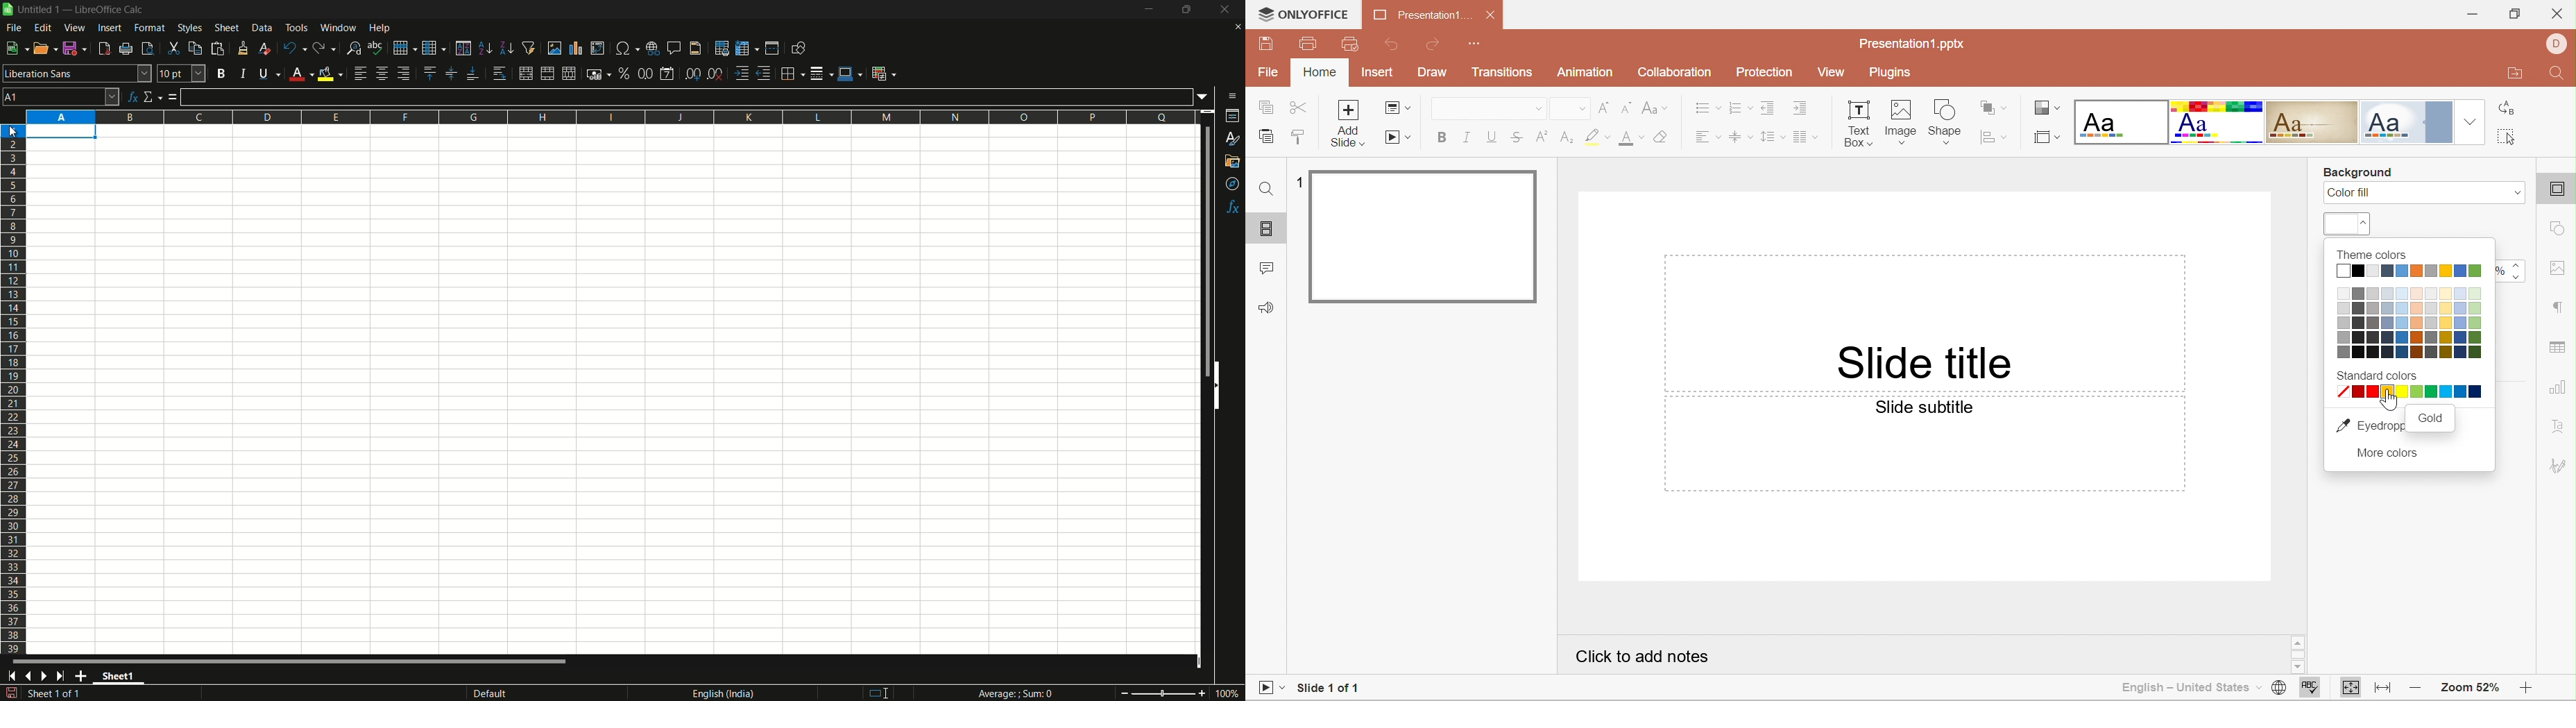 The height and width of the screenshot is (728, 2576). Describe the element at coordinates (1444, 136) in the screenshot. I see `Bold` at that location.